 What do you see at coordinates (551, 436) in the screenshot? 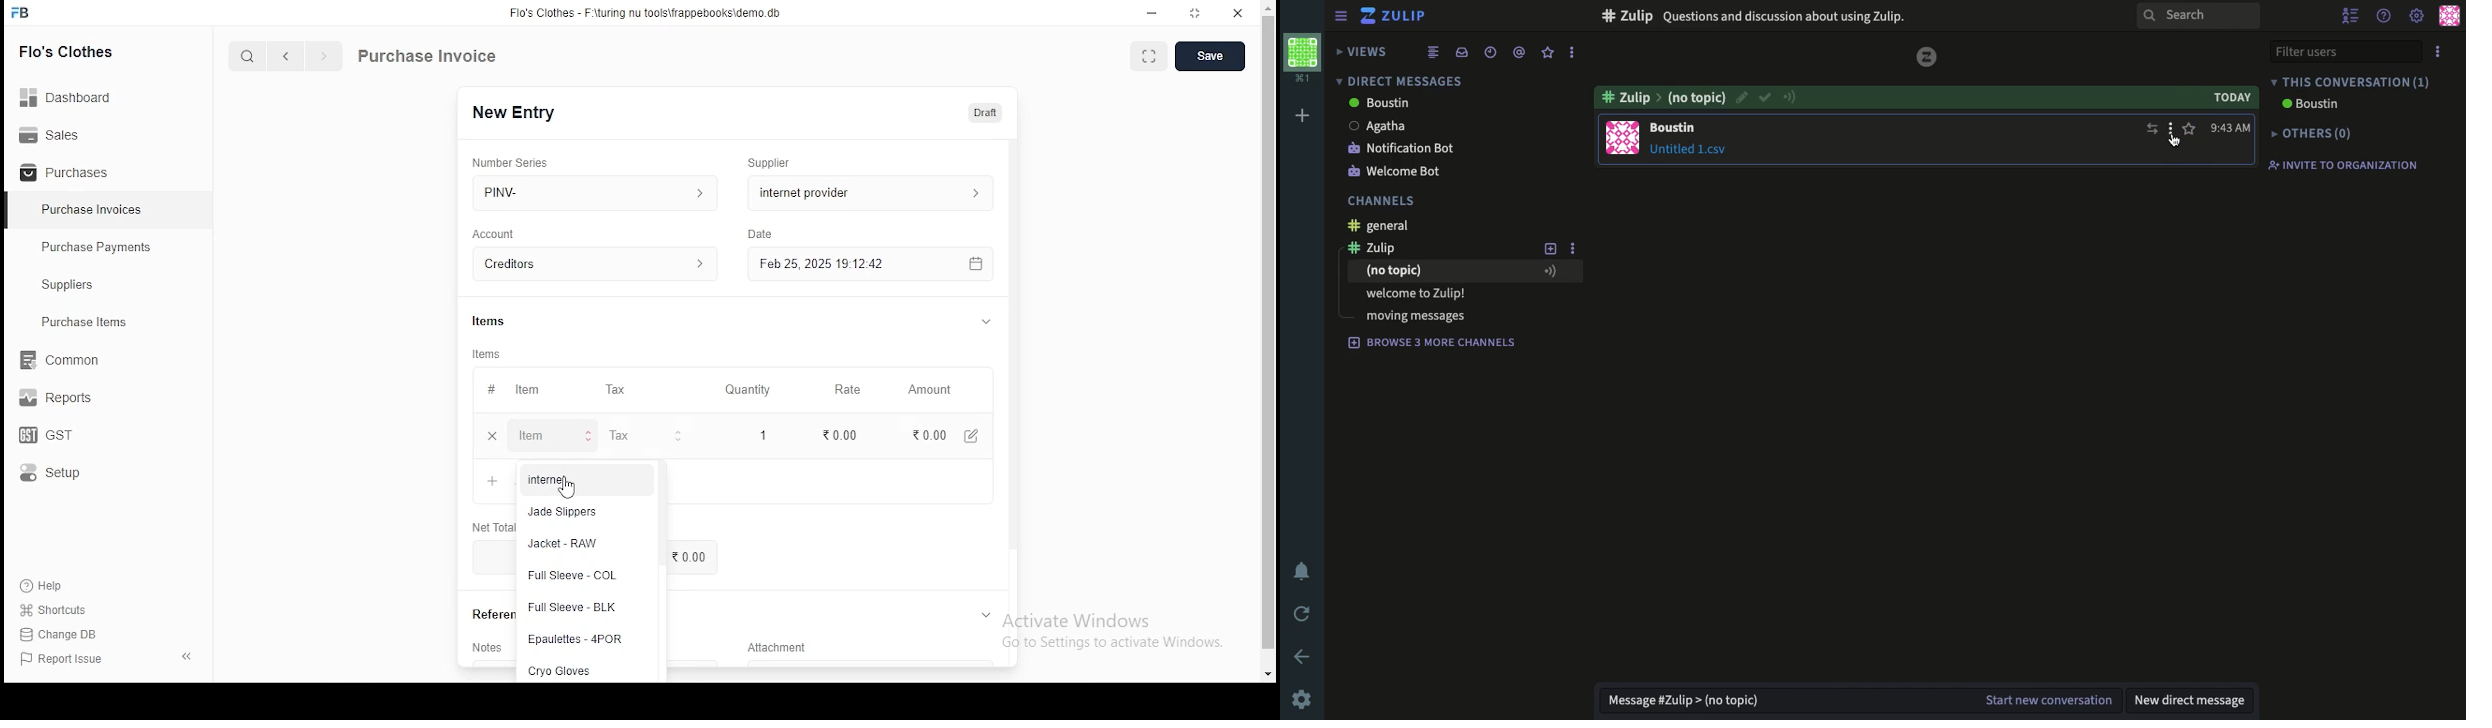
I see `add row` at bounding box center [551, 436].